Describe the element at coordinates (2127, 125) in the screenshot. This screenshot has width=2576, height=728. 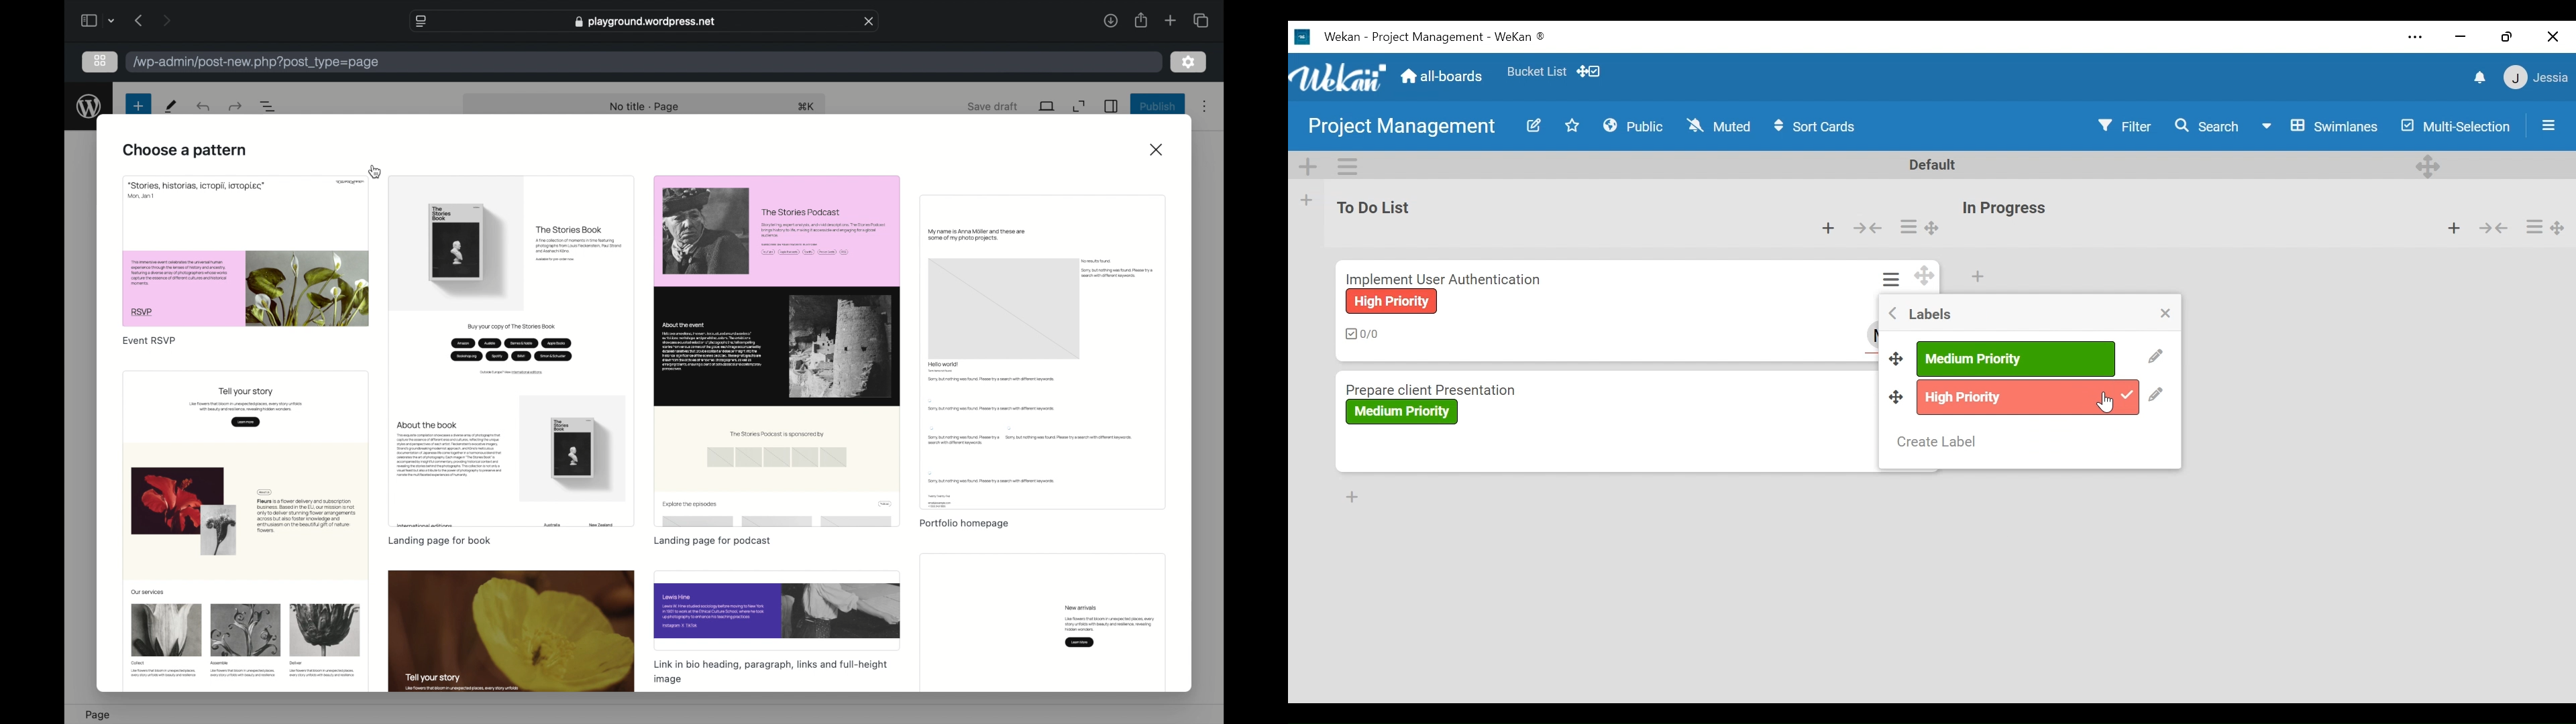
I see `Filter` at that location.